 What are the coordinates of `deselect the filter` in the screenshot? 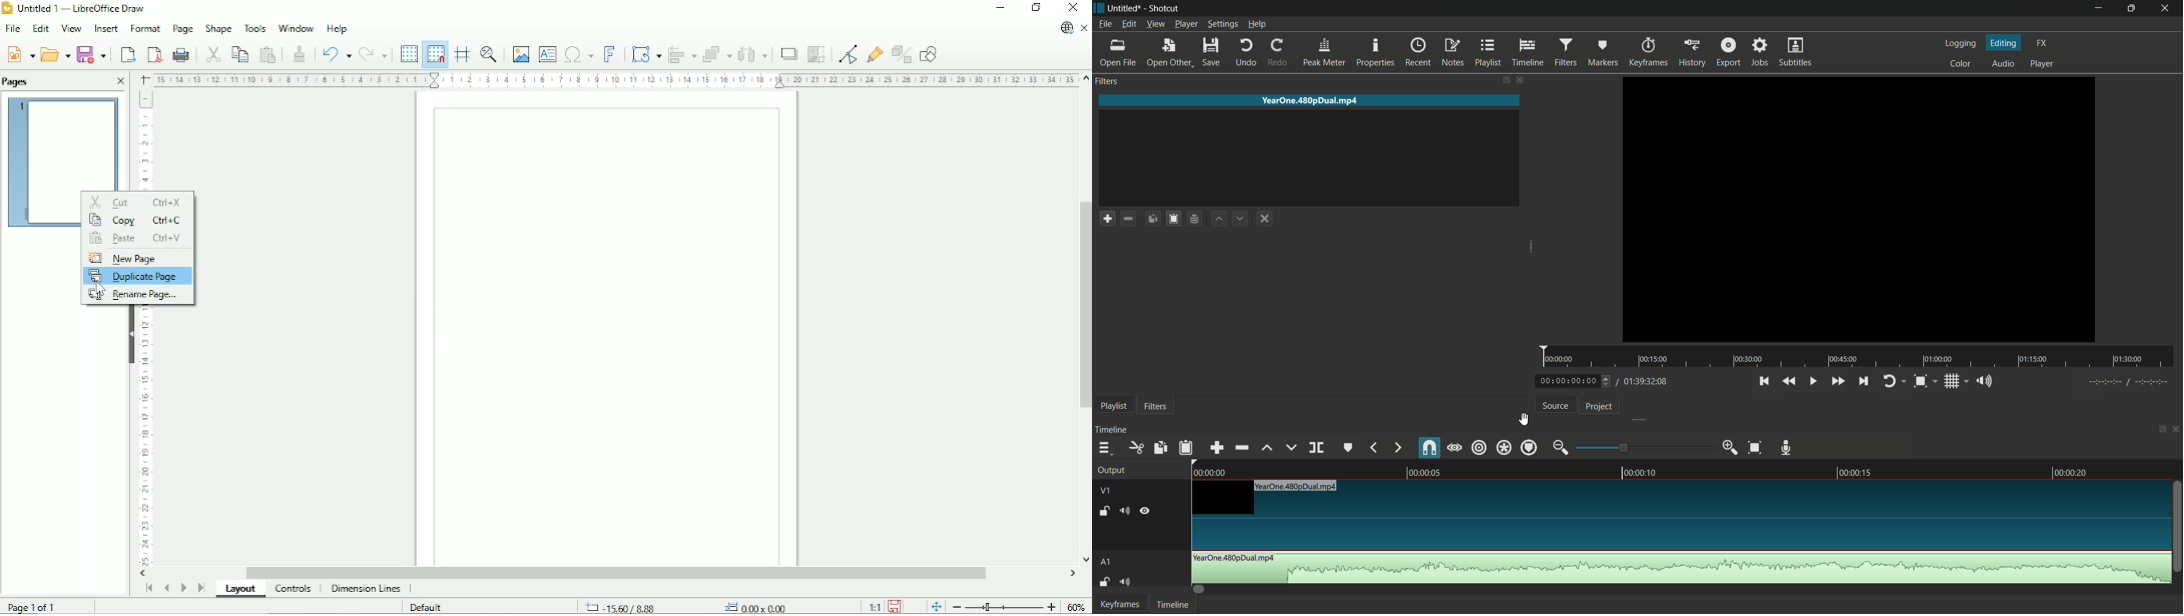 It's located at (1263, 219).